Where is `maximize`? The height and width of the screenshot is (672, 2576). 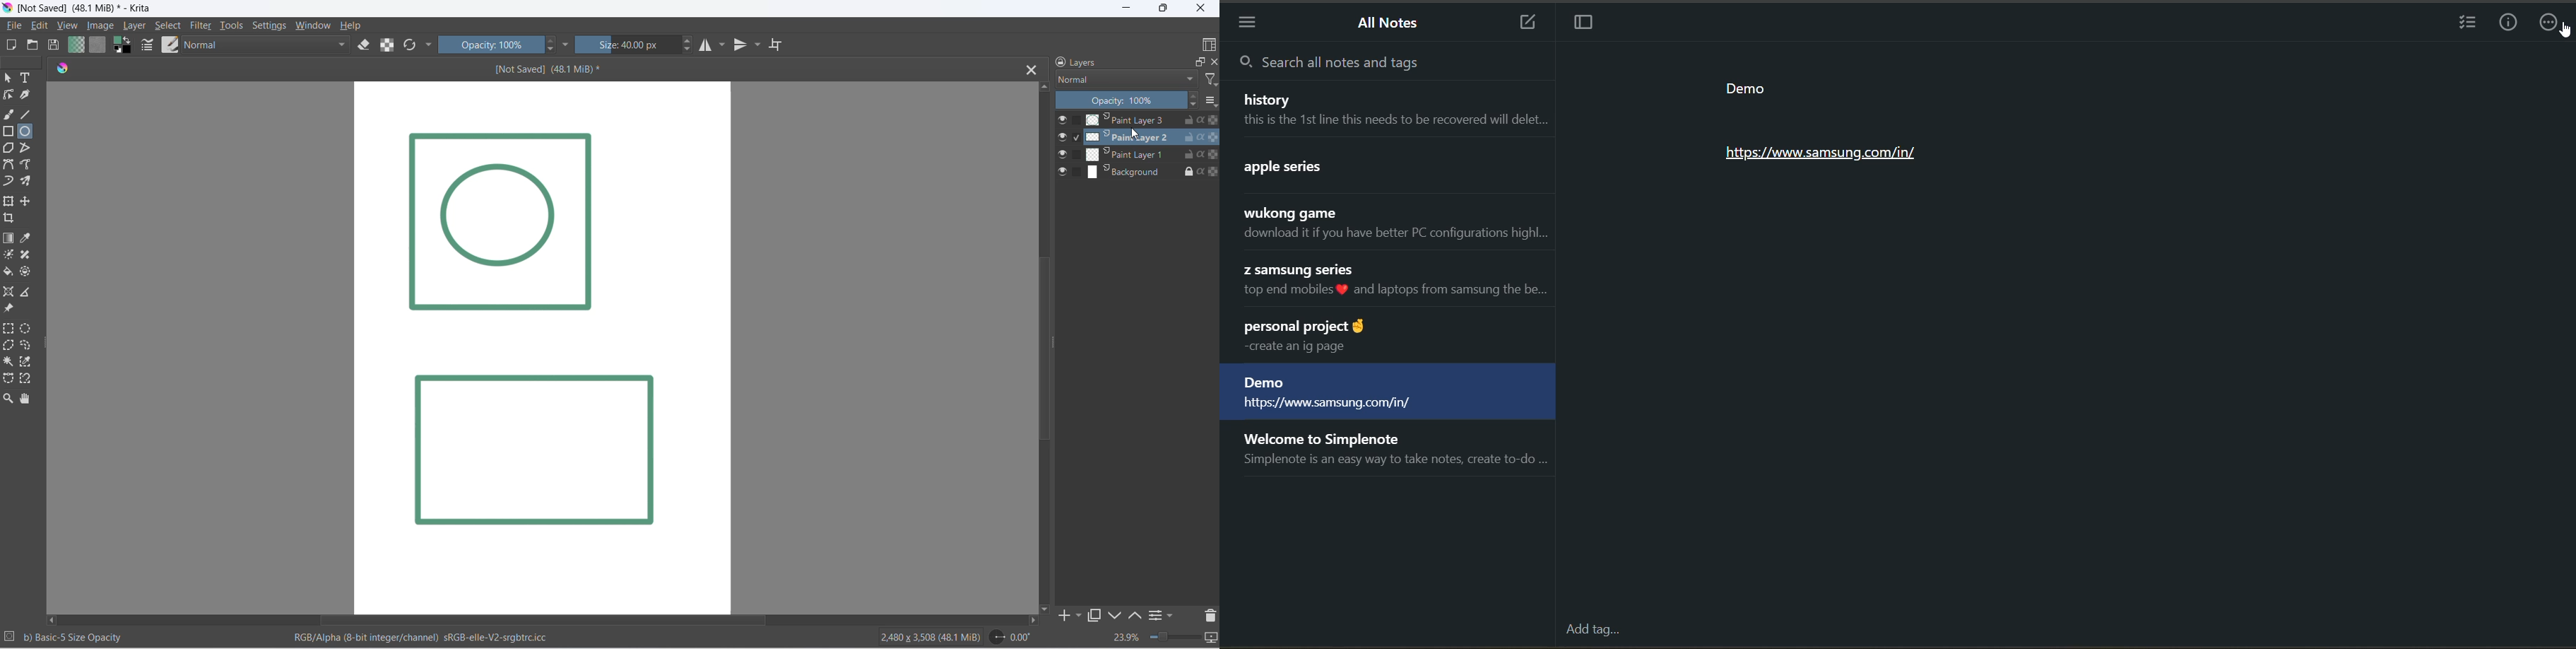
maximize is located at coordinates (1197, 60).